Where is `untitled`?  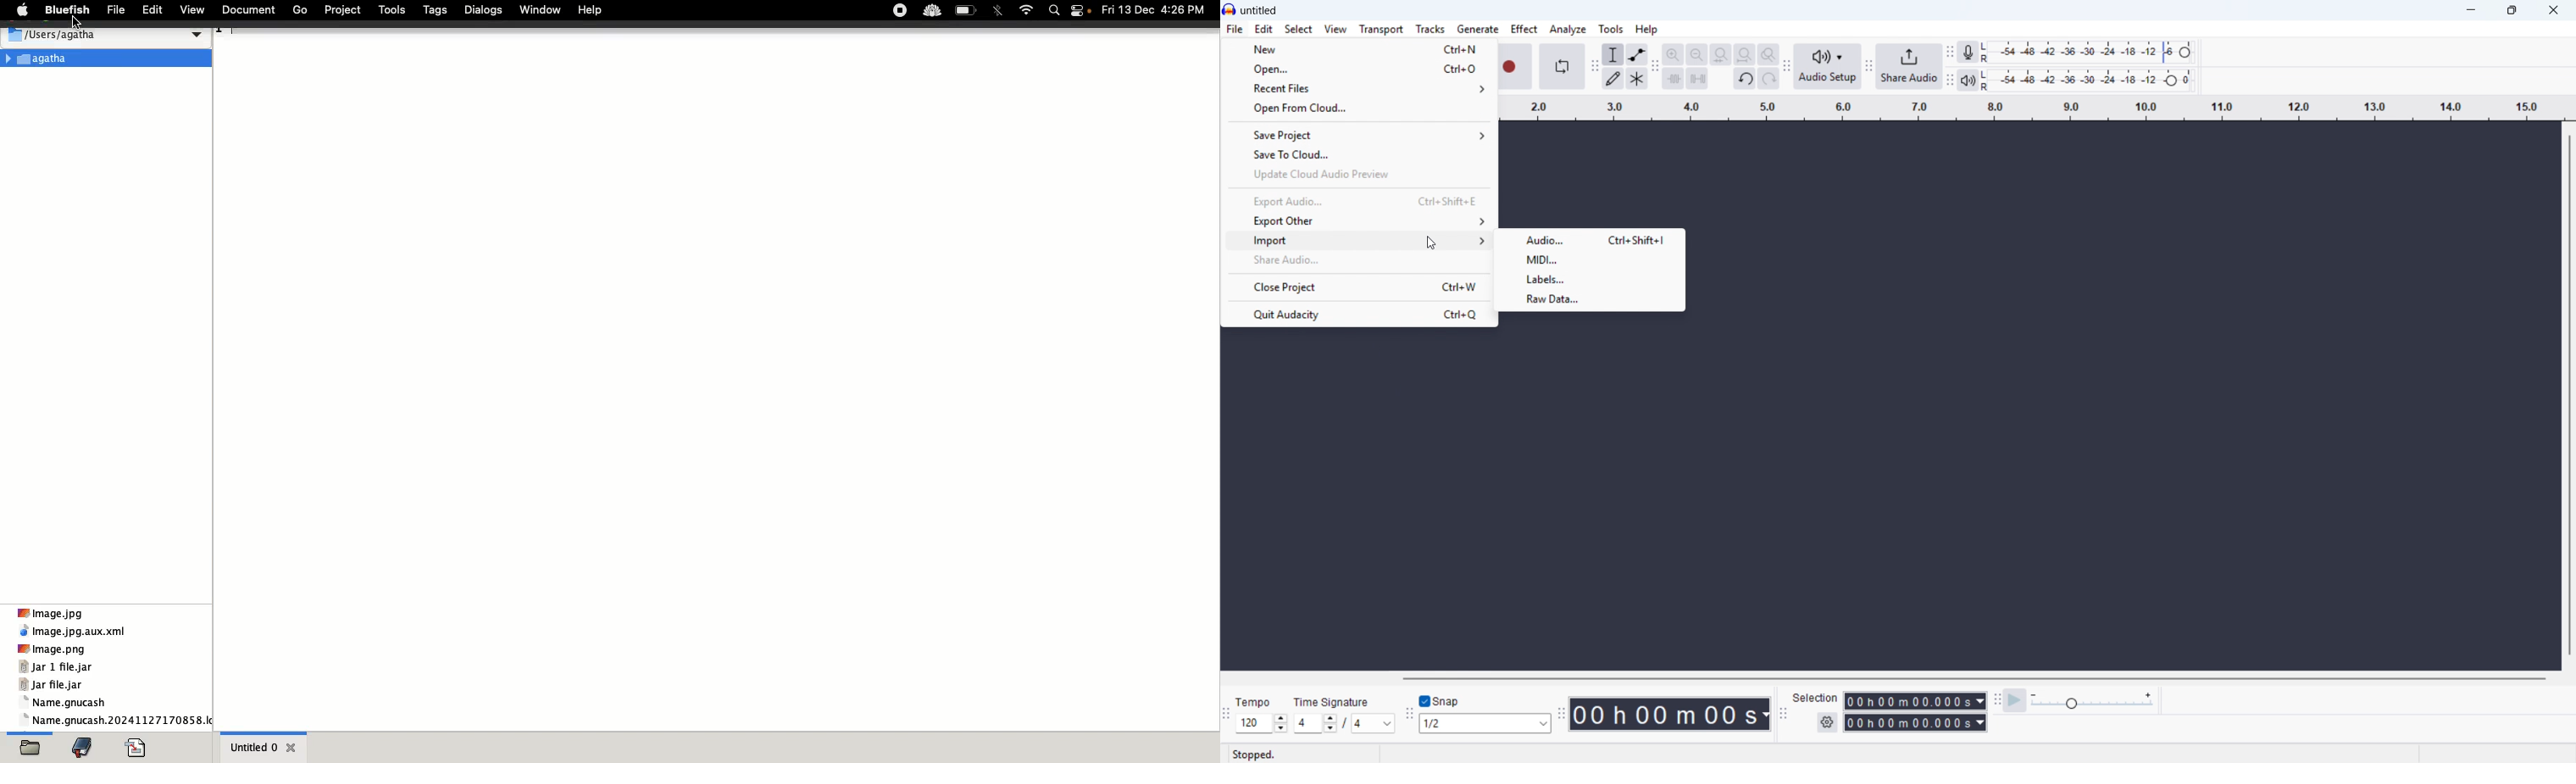 untitled is located at coordinates (1259, 11).